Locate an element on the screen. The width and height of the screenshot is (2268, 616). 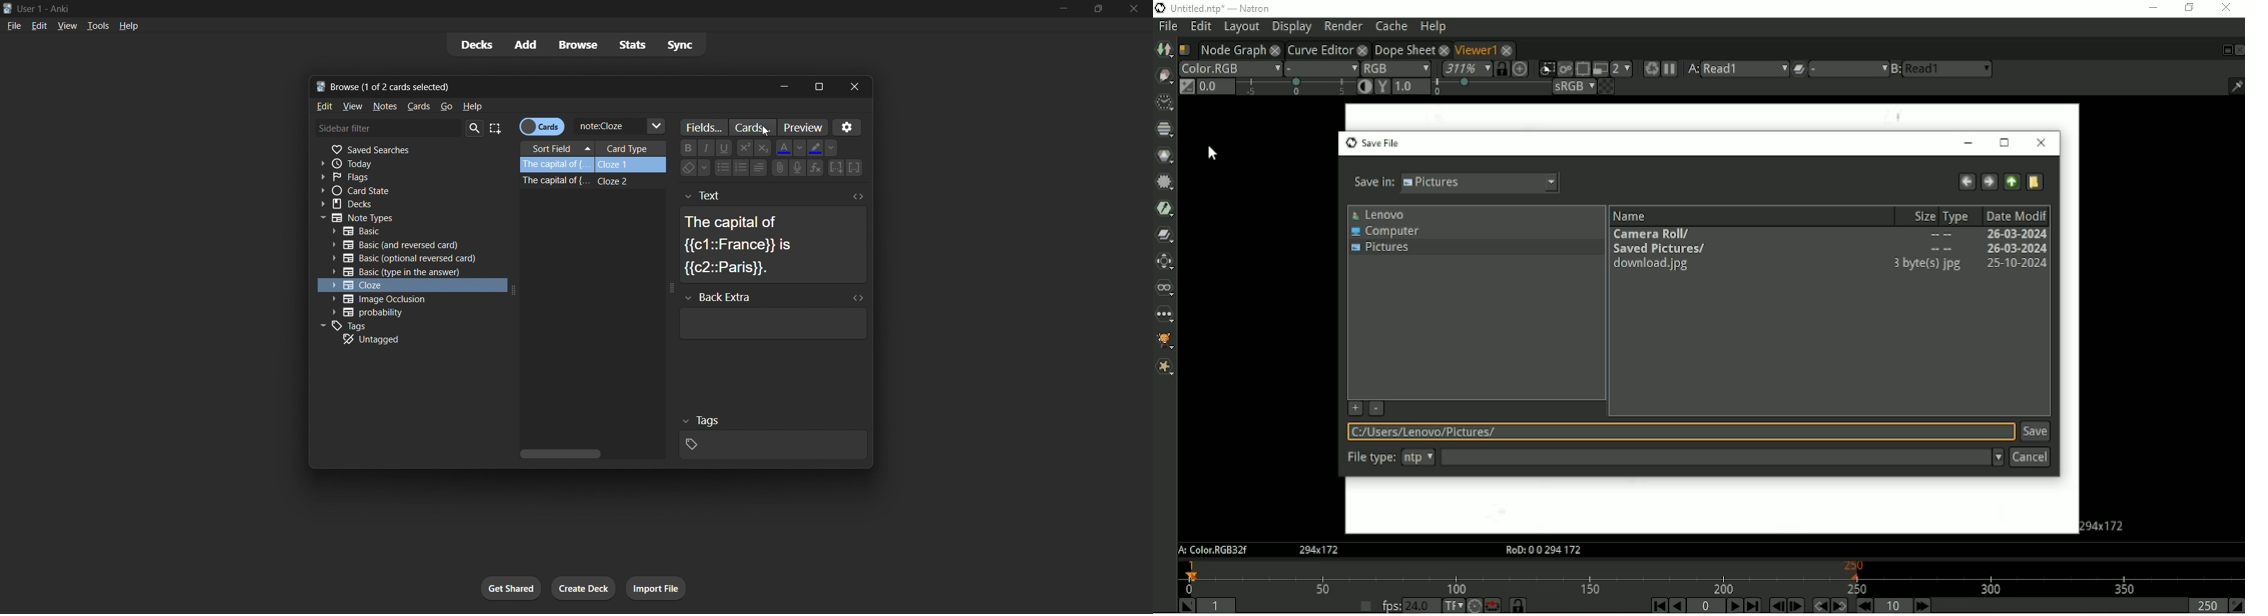
selected cards tags is located at coordinates (771, 435).